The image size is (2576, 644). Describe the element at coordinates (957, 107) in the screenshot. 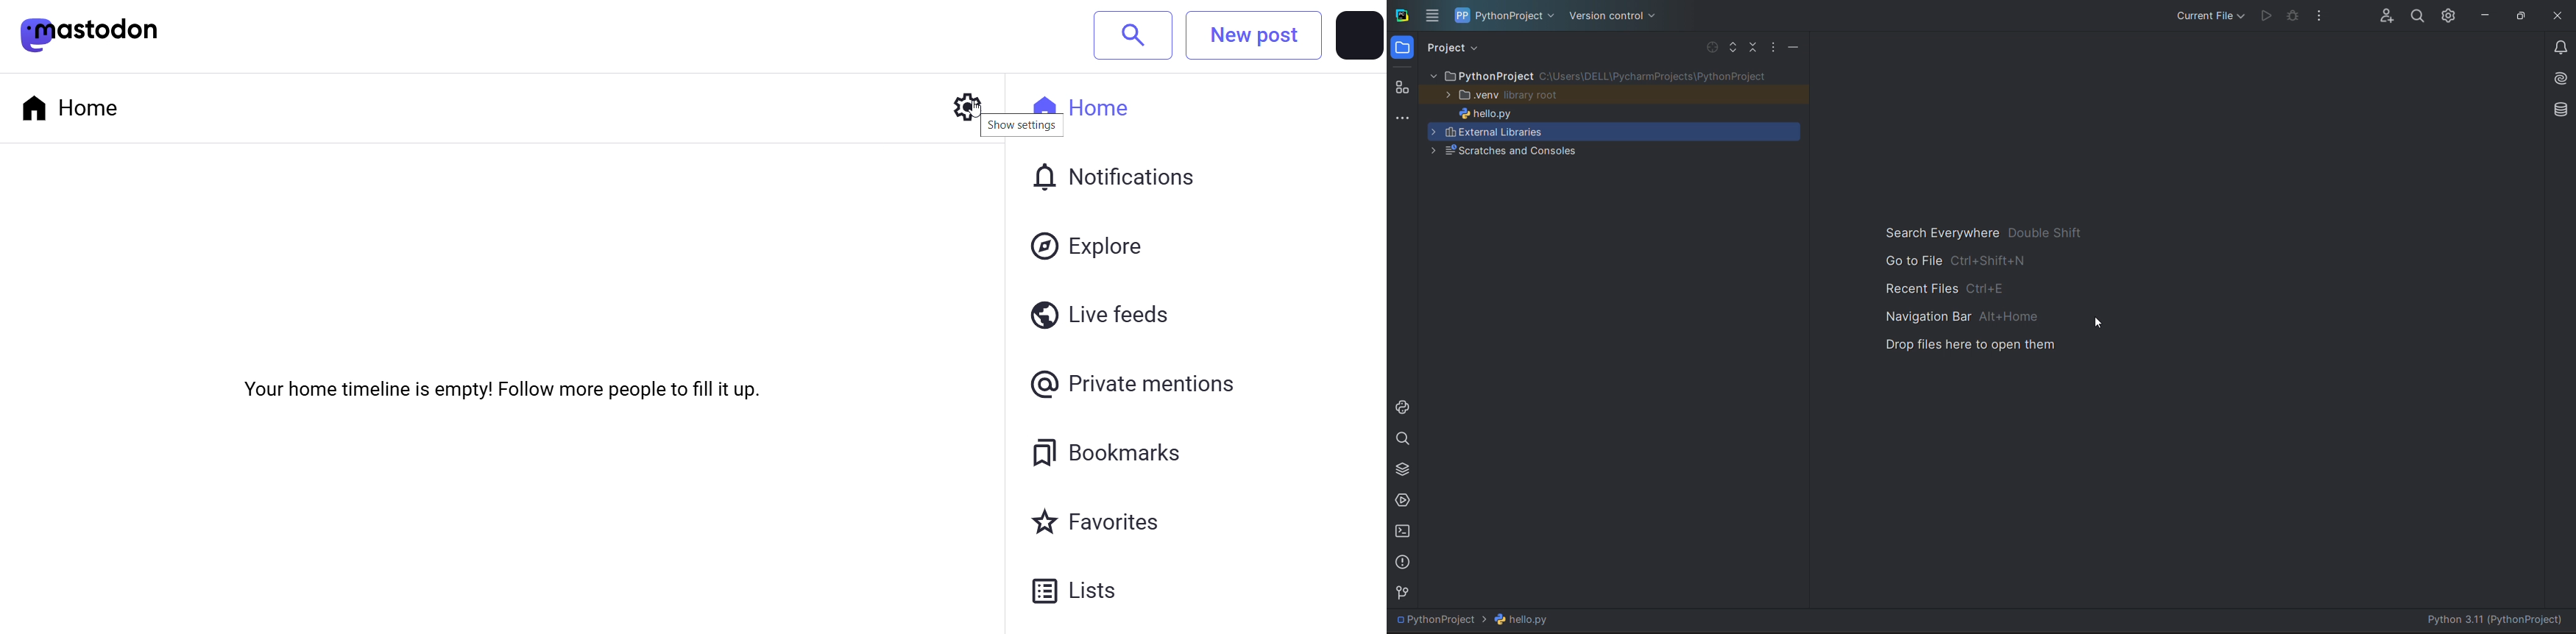

I see `setting` at that location.